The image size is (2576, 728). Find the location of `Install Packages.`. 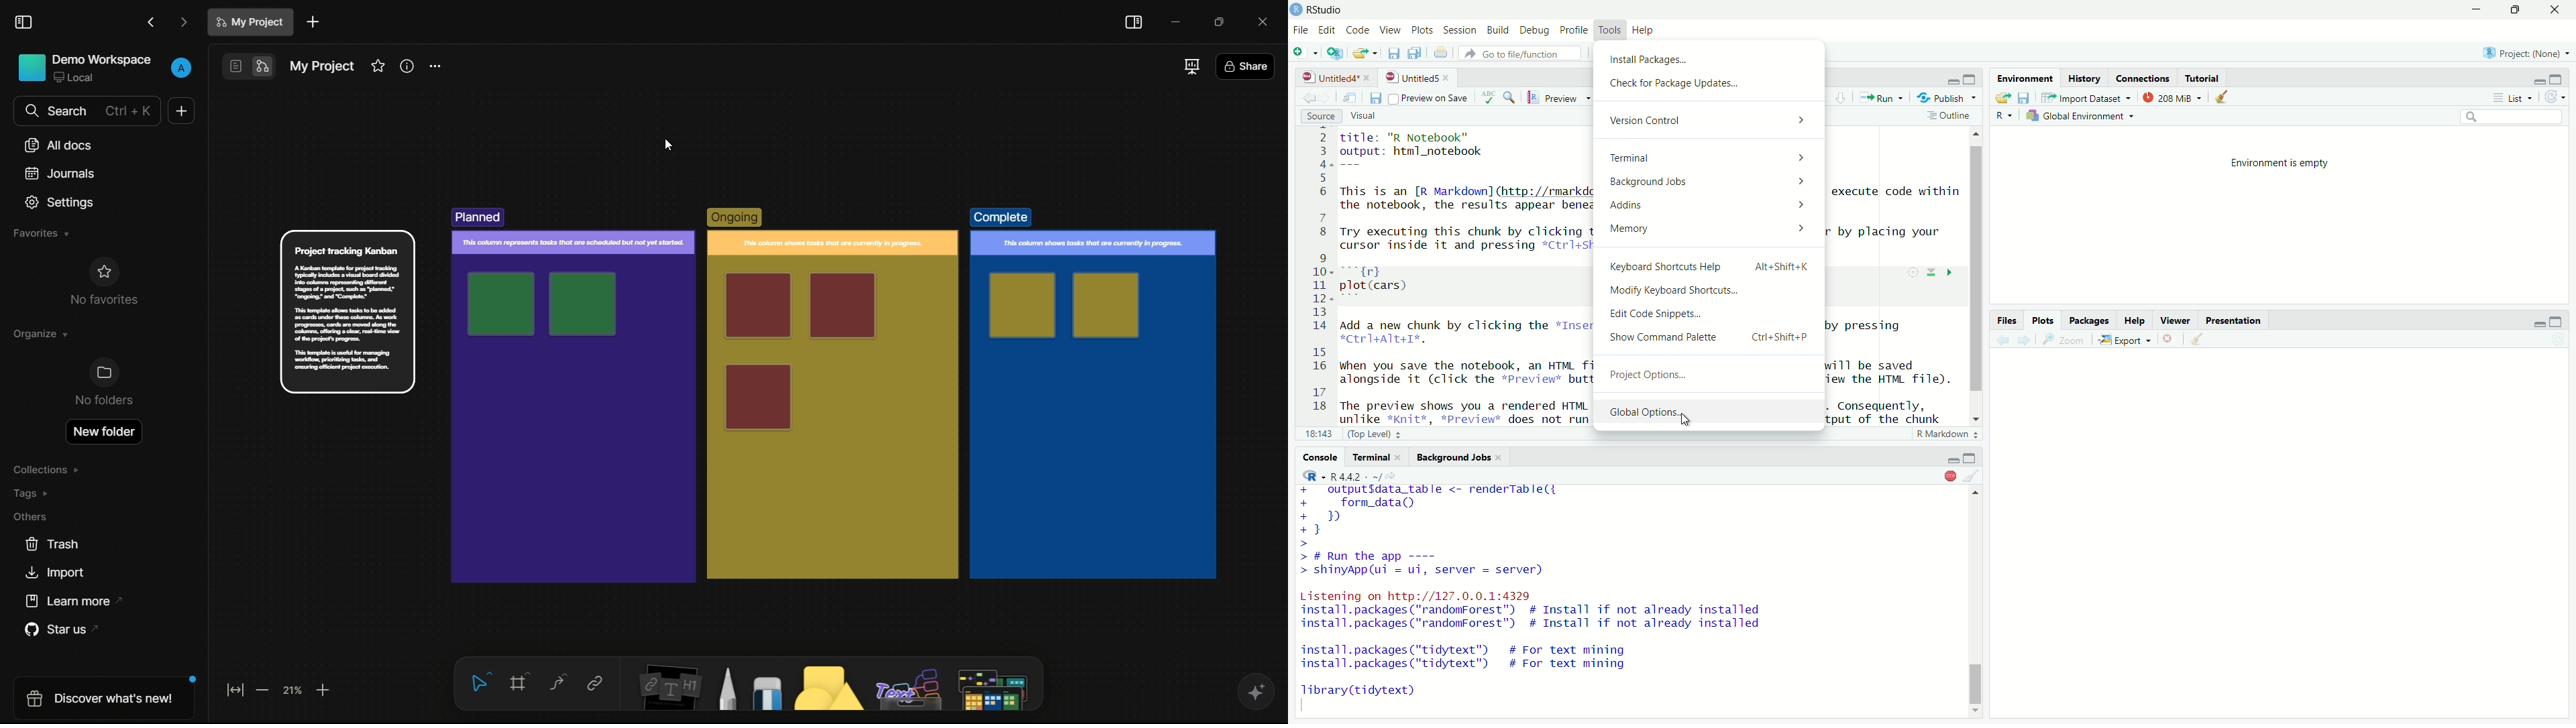

Install Packages. is located at coordinates (1702, 62).